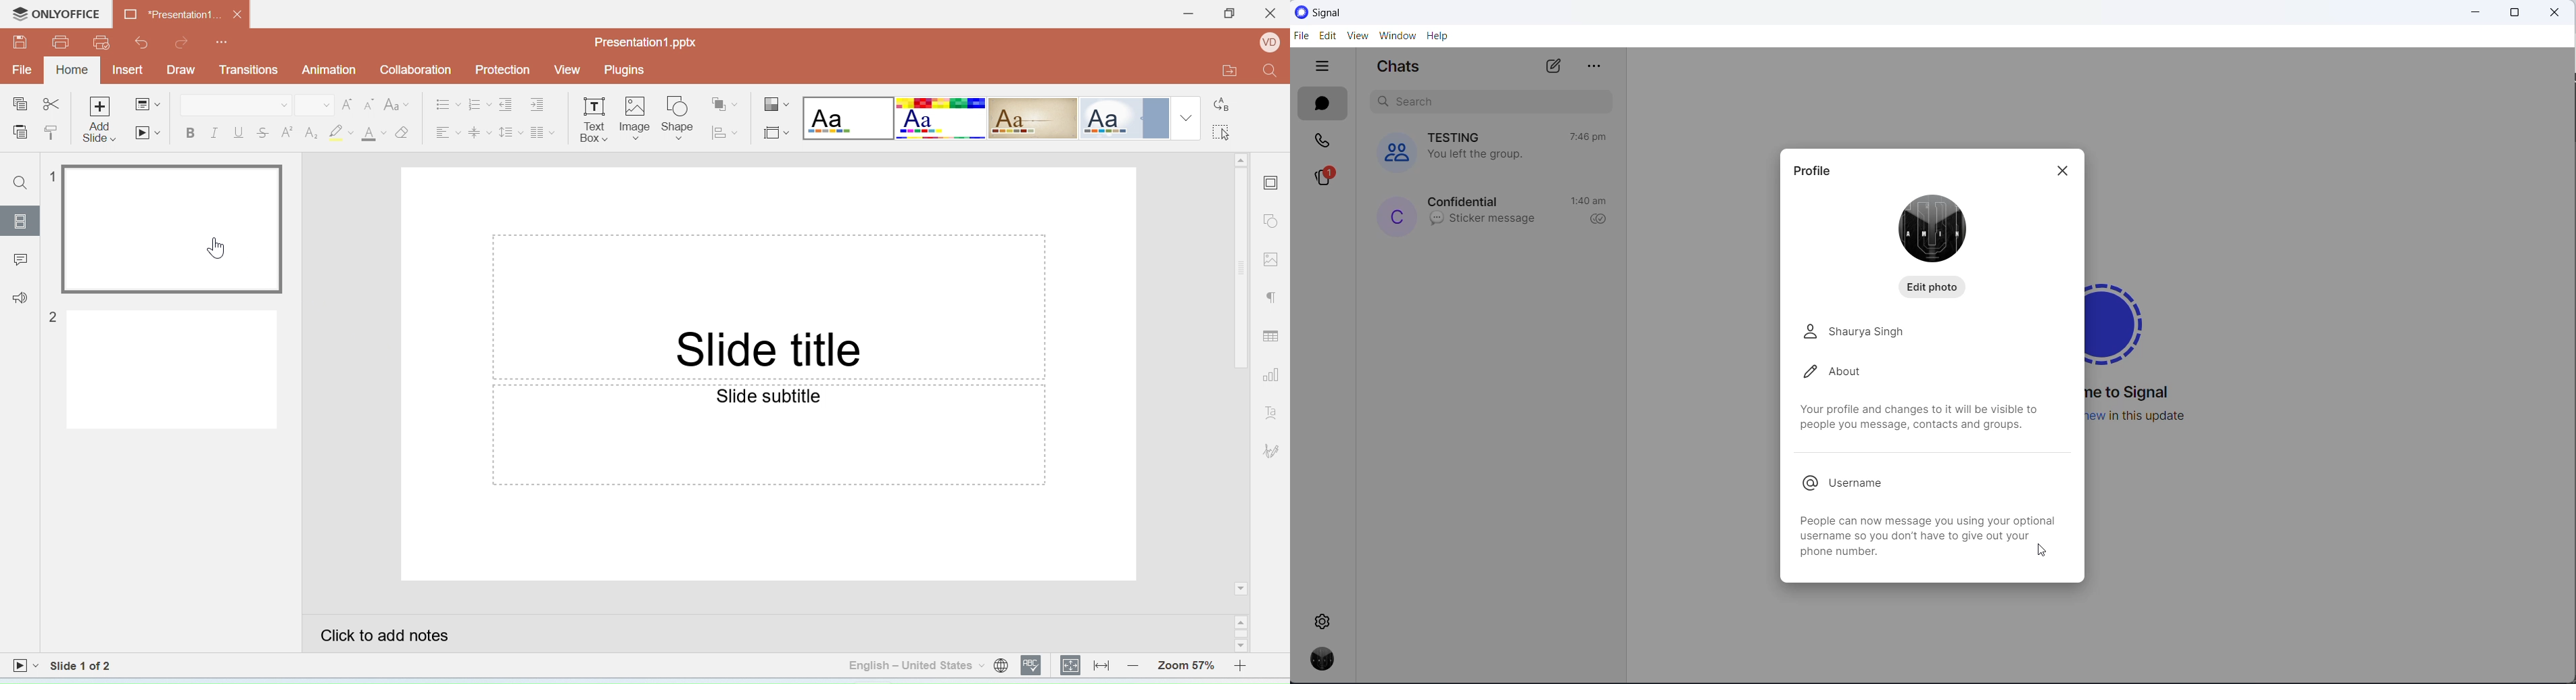 Image resolution: width=2576 pixels, height=700 pixels. I want to click on VIEW, so click(1356, 37).